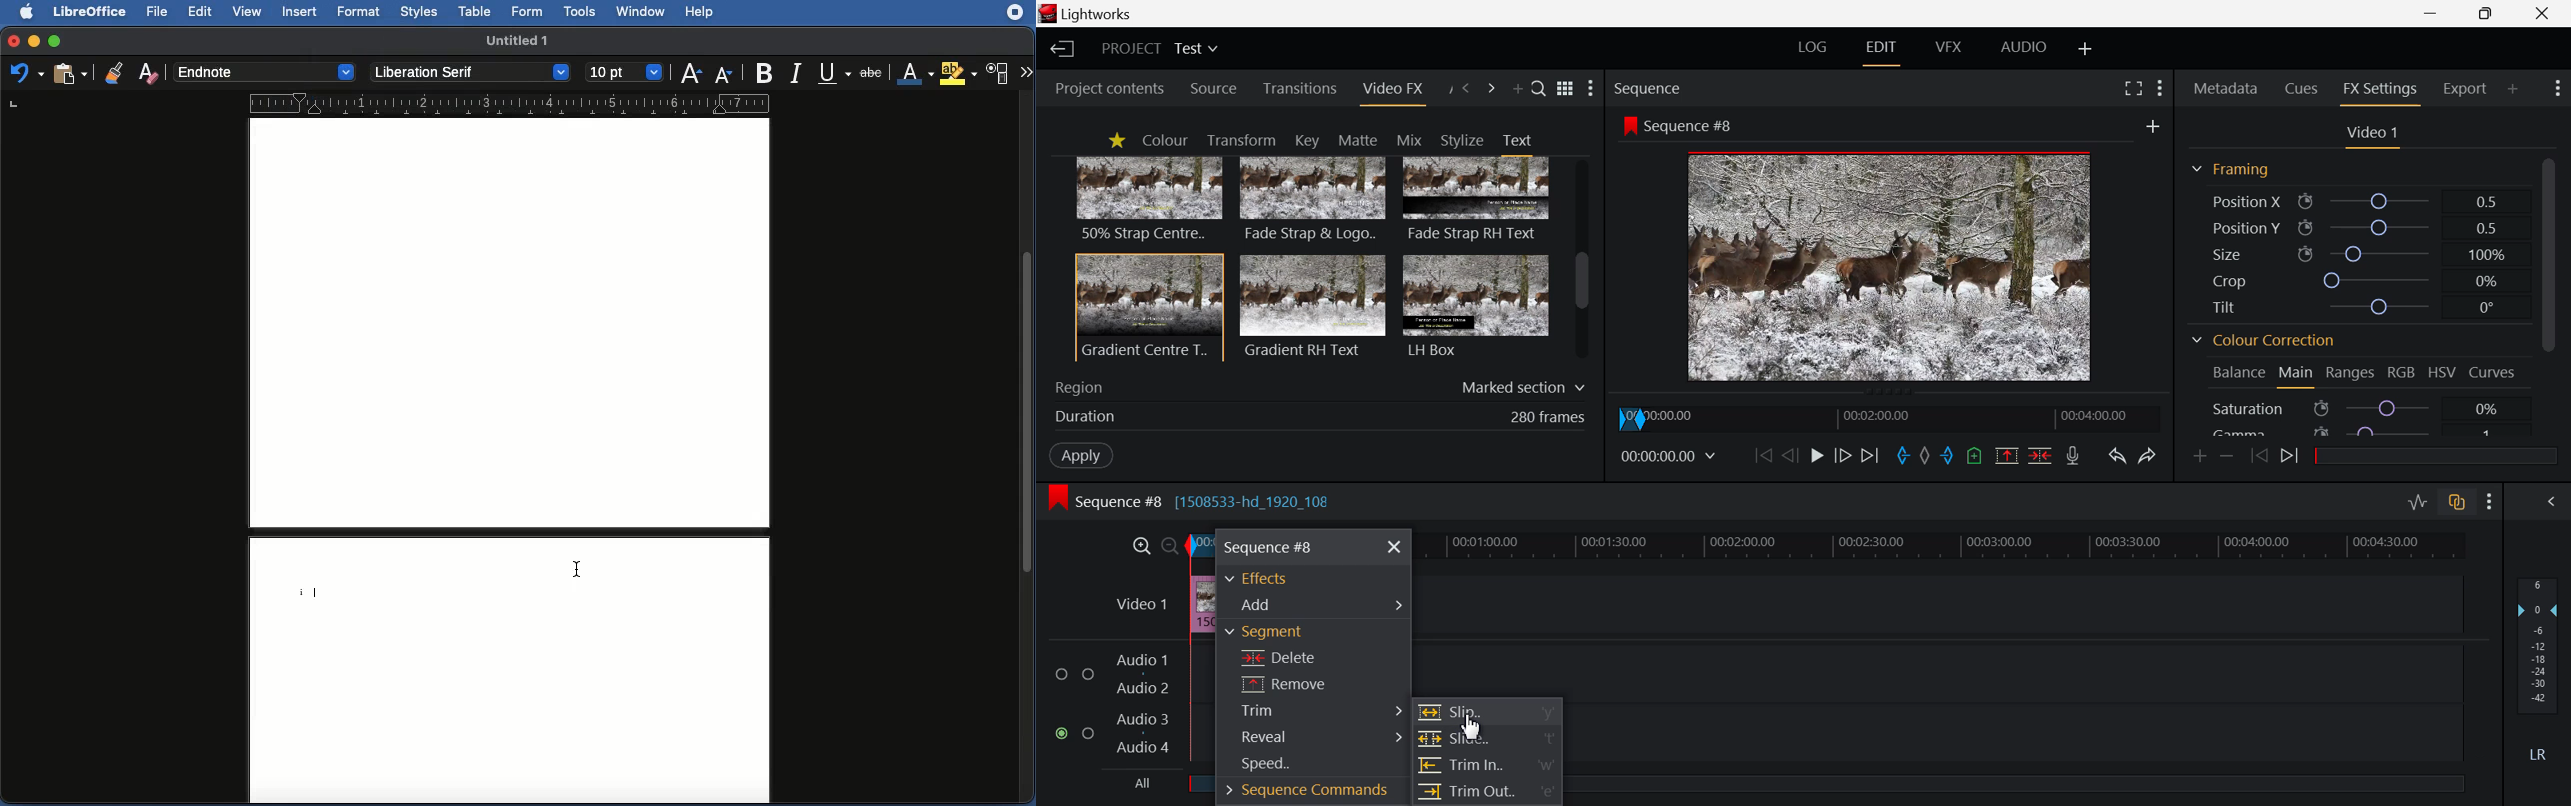 This screenshot has width=2576, height=812. What do you see at coordinates (264, 72) in the screenshot?
I see `Paragraph style` at bounding box center [264, 72].